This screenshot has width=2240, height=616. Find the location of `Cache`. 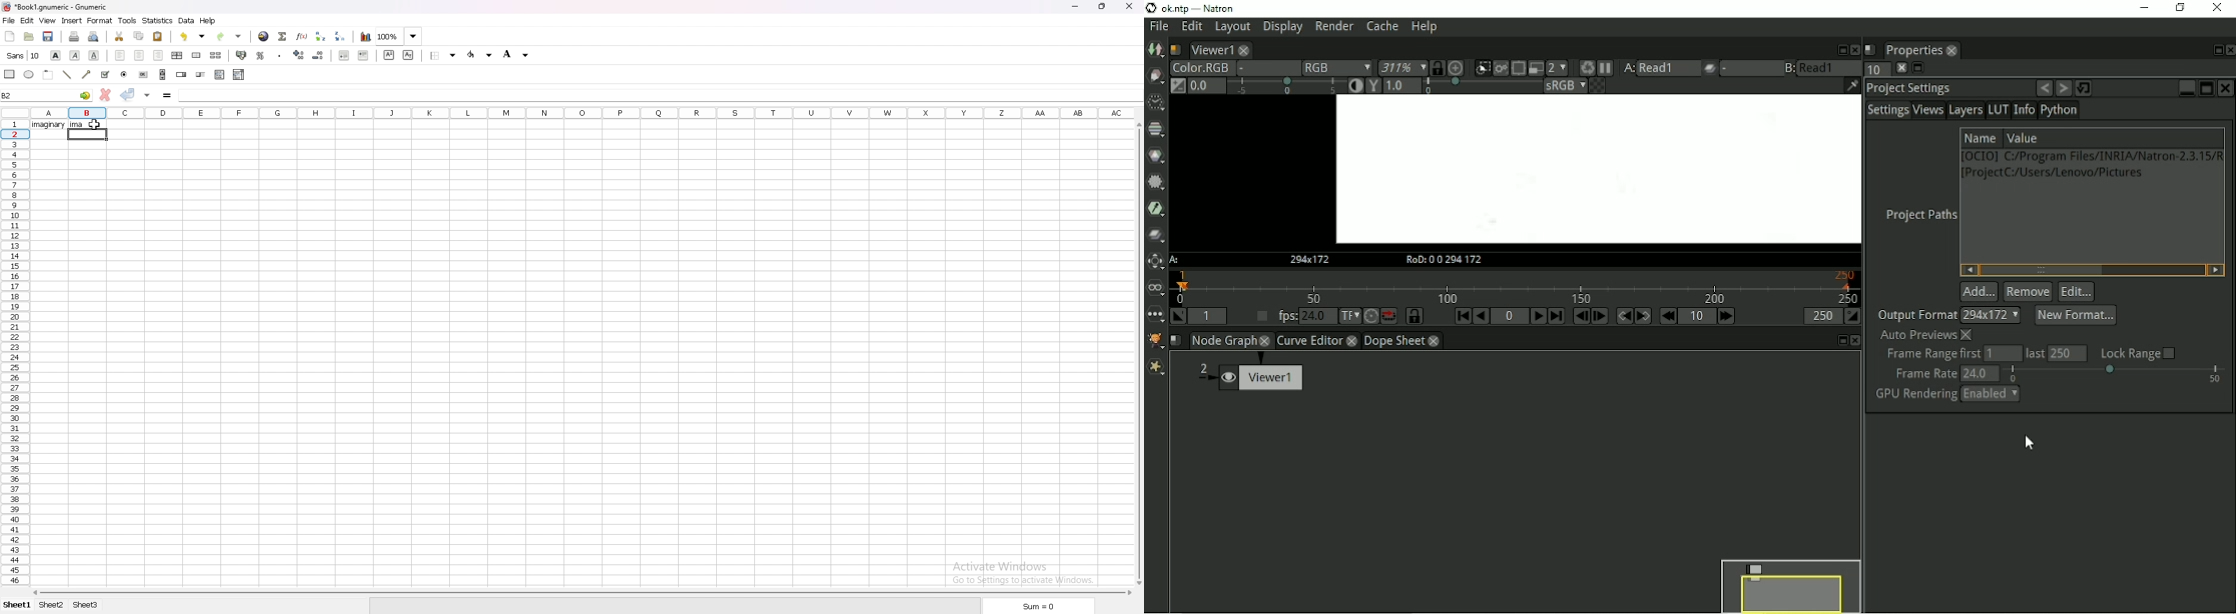

Cache is located at coordinates (1382, 26).